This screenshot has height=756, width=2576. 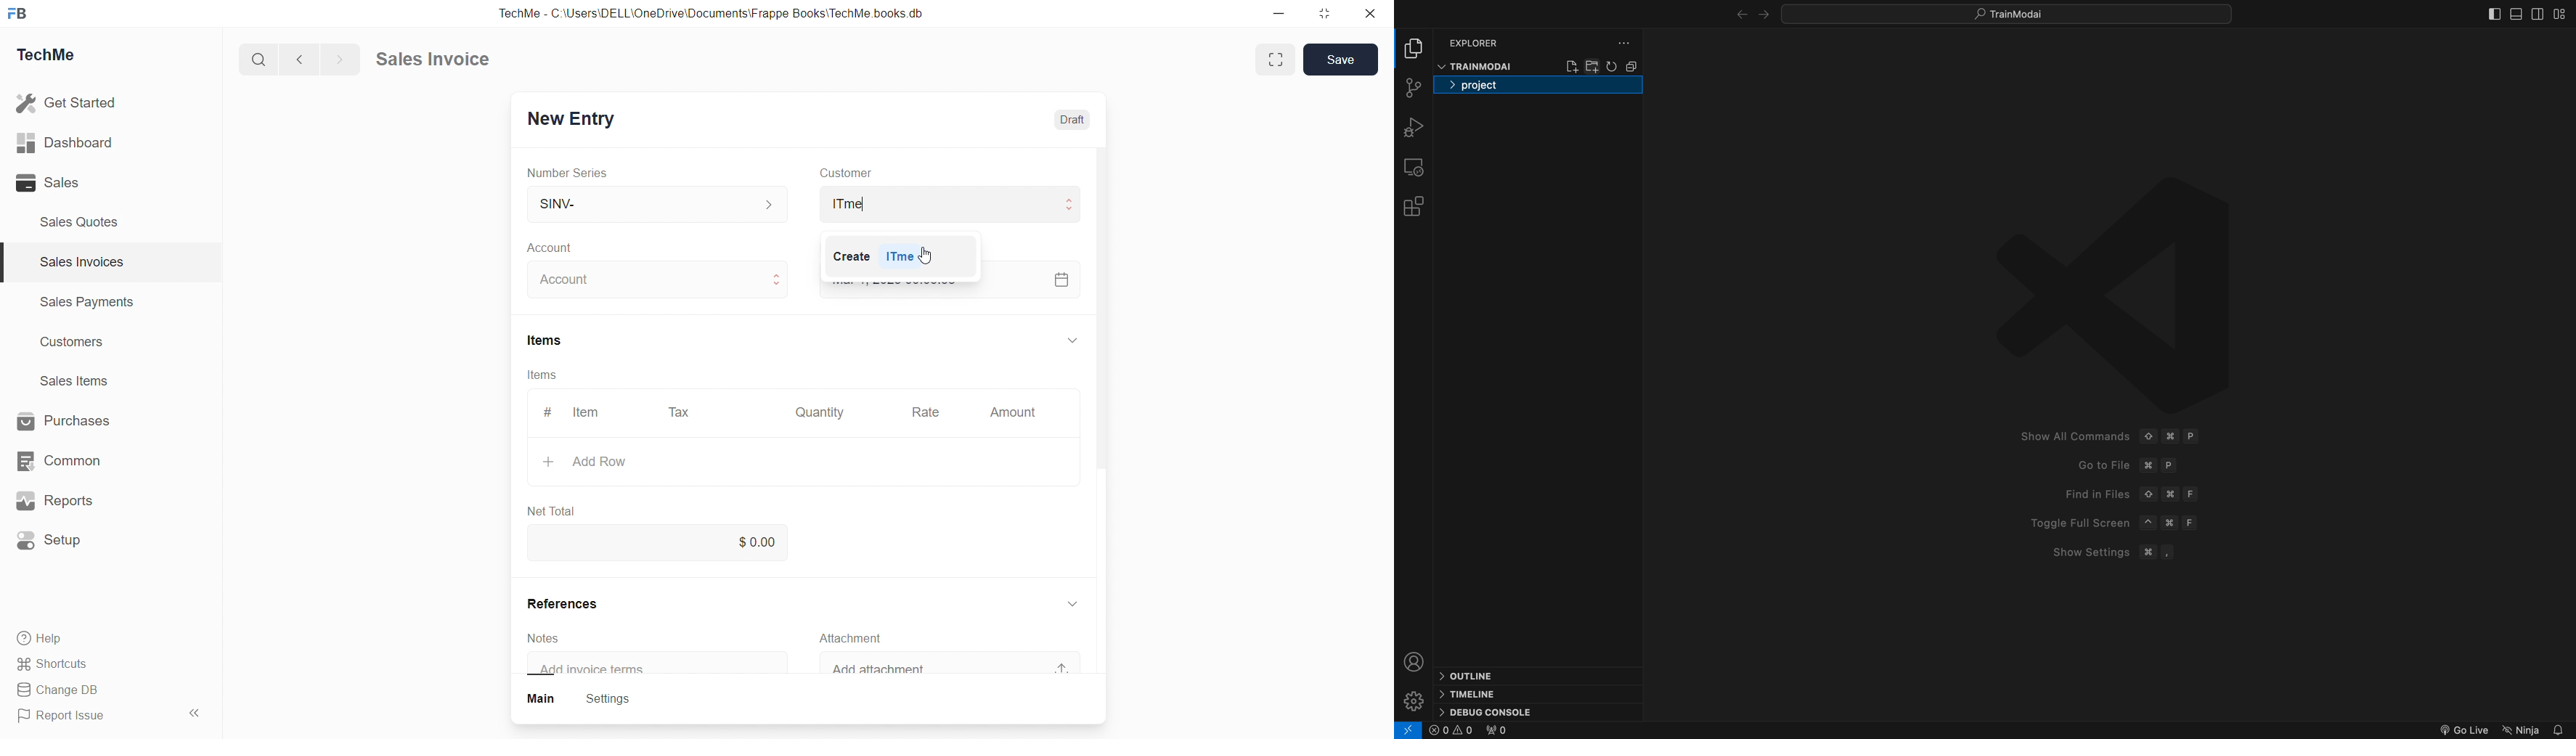 I want to click on settings, so click(x=1417, y=700).